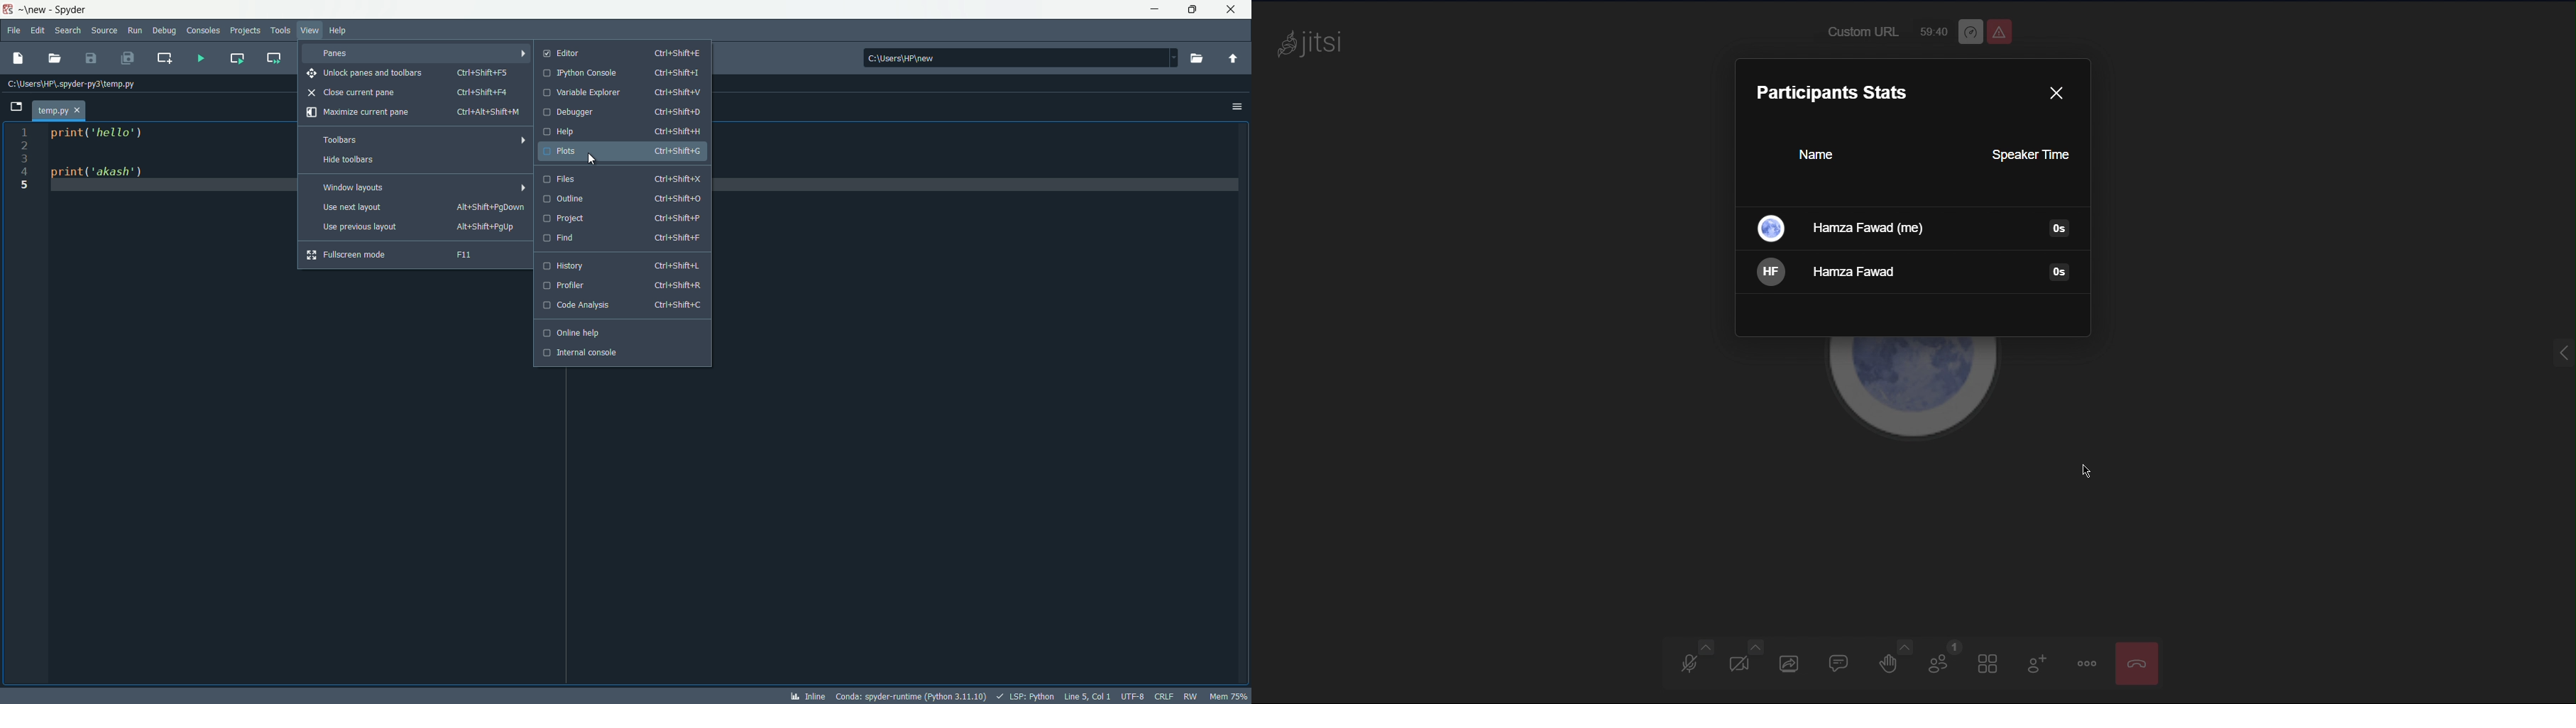  Describe the element at coordinates (1895, 661) in the screenshot. I see `Raise Hand` at that location.